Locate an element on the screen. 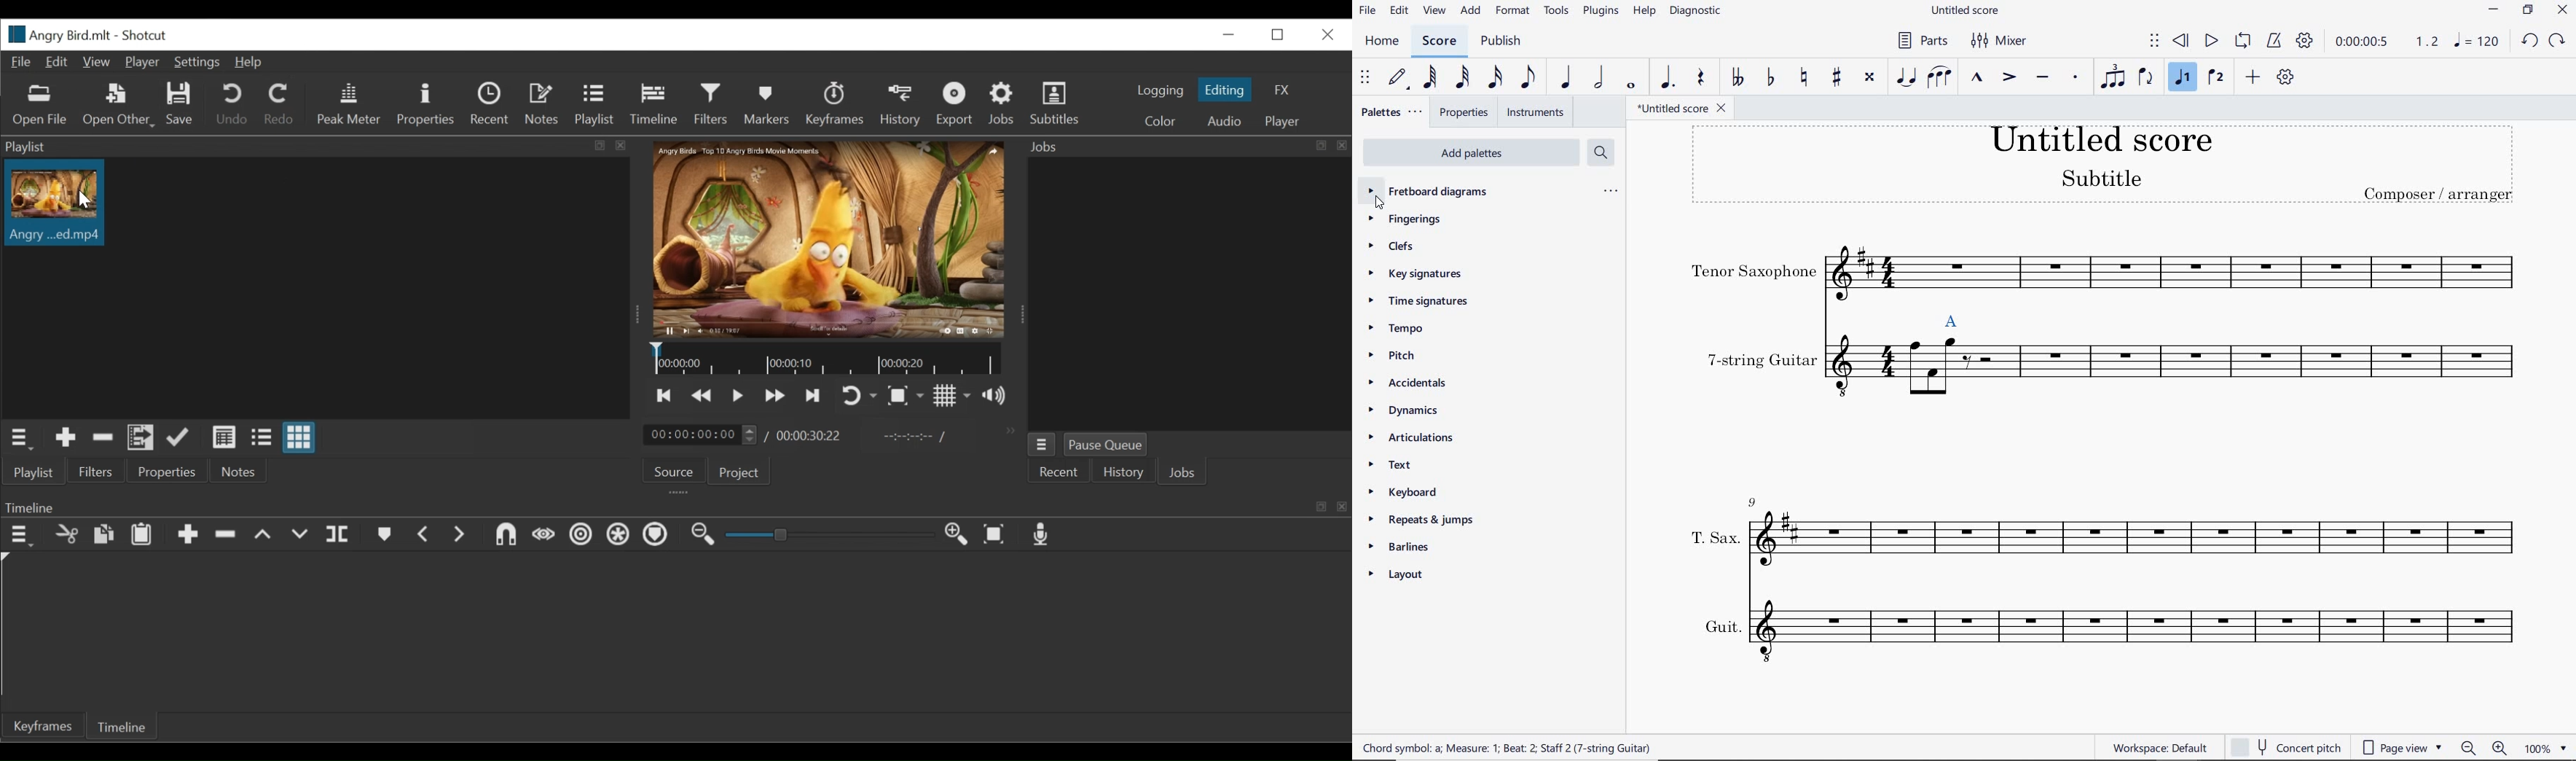  zoom slider is located at coordinates (826, 536).